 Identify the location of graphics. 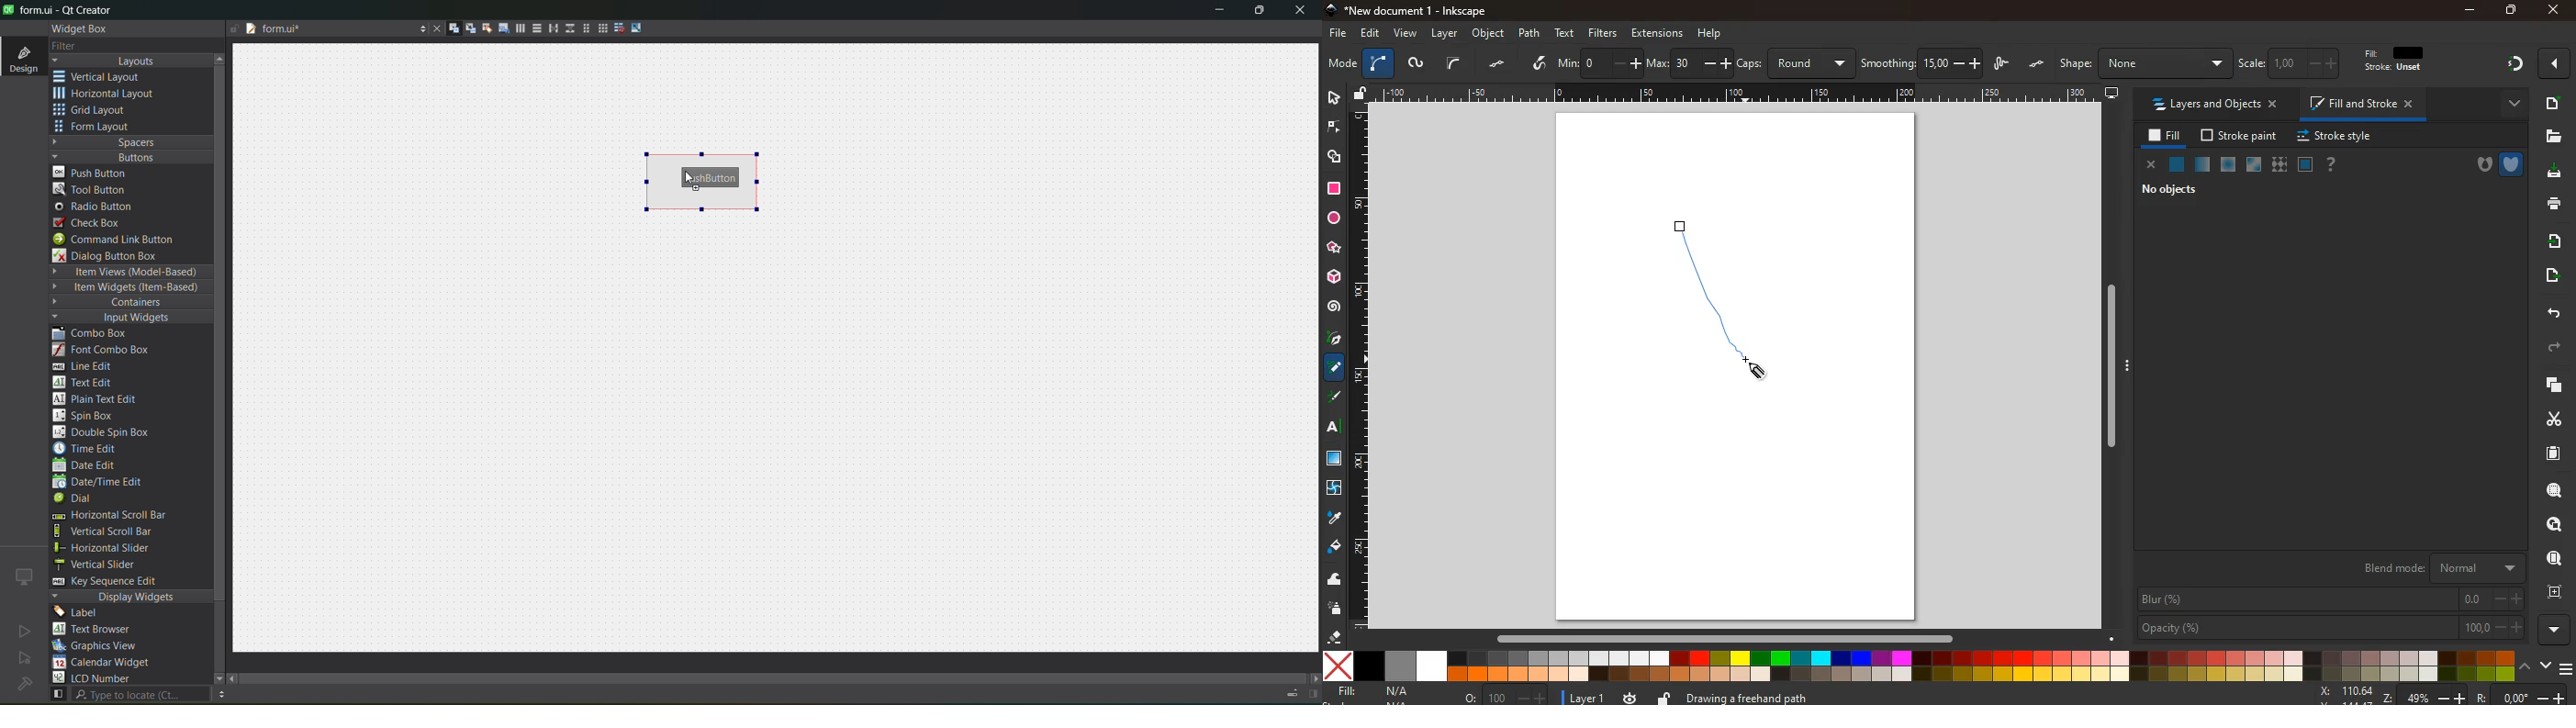
(101, 645).